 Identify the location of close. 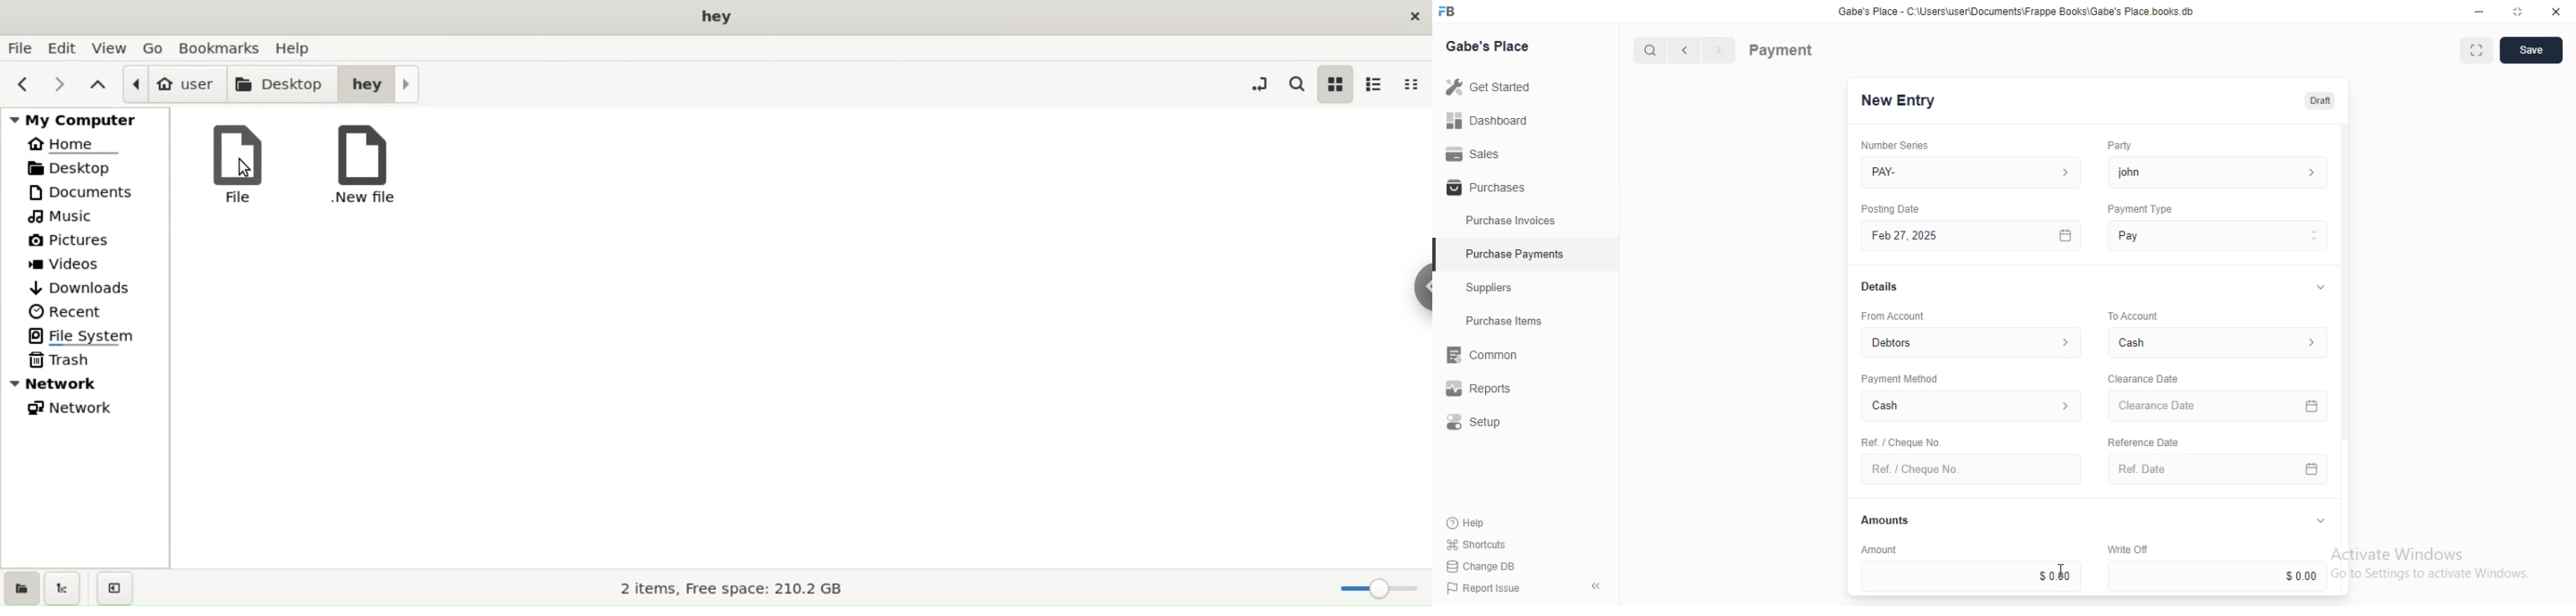
(2556, 12).